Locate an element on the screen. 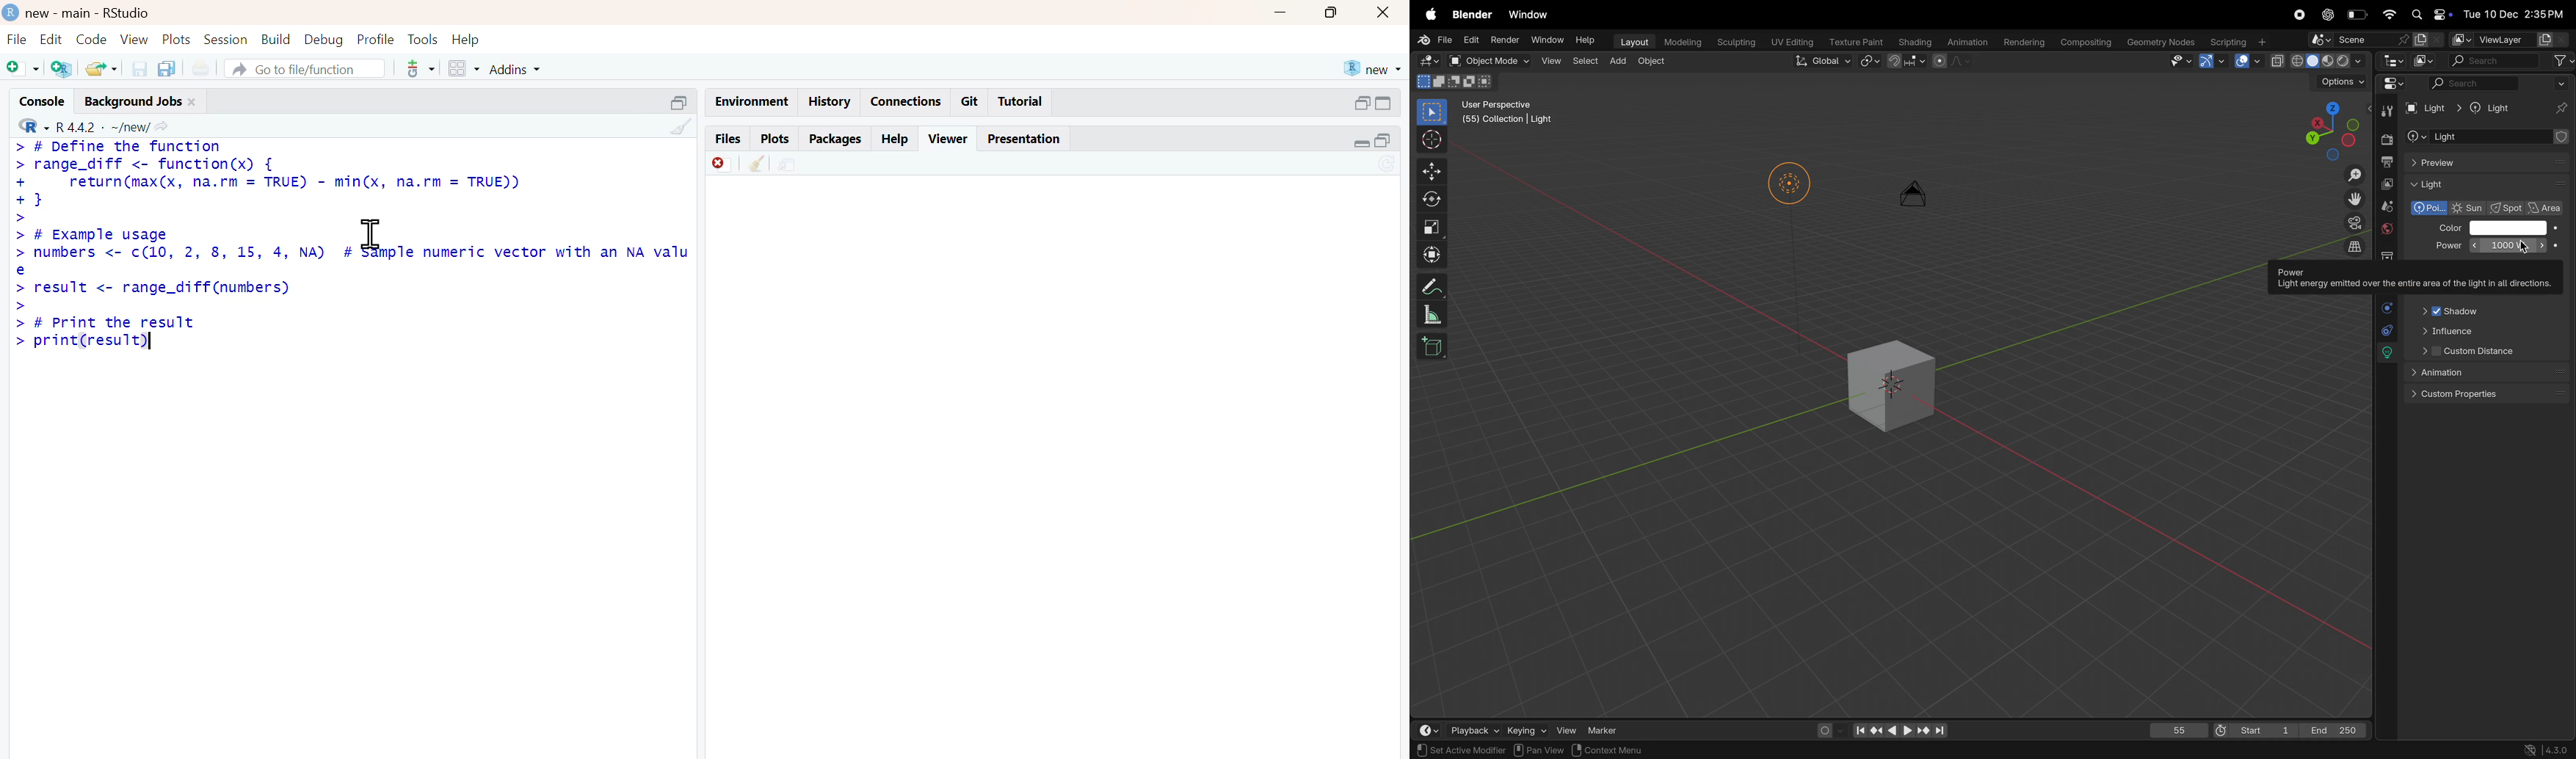 This screenshot has width=2576, height=784. Editor mode is located at coordinates (2393, 86).